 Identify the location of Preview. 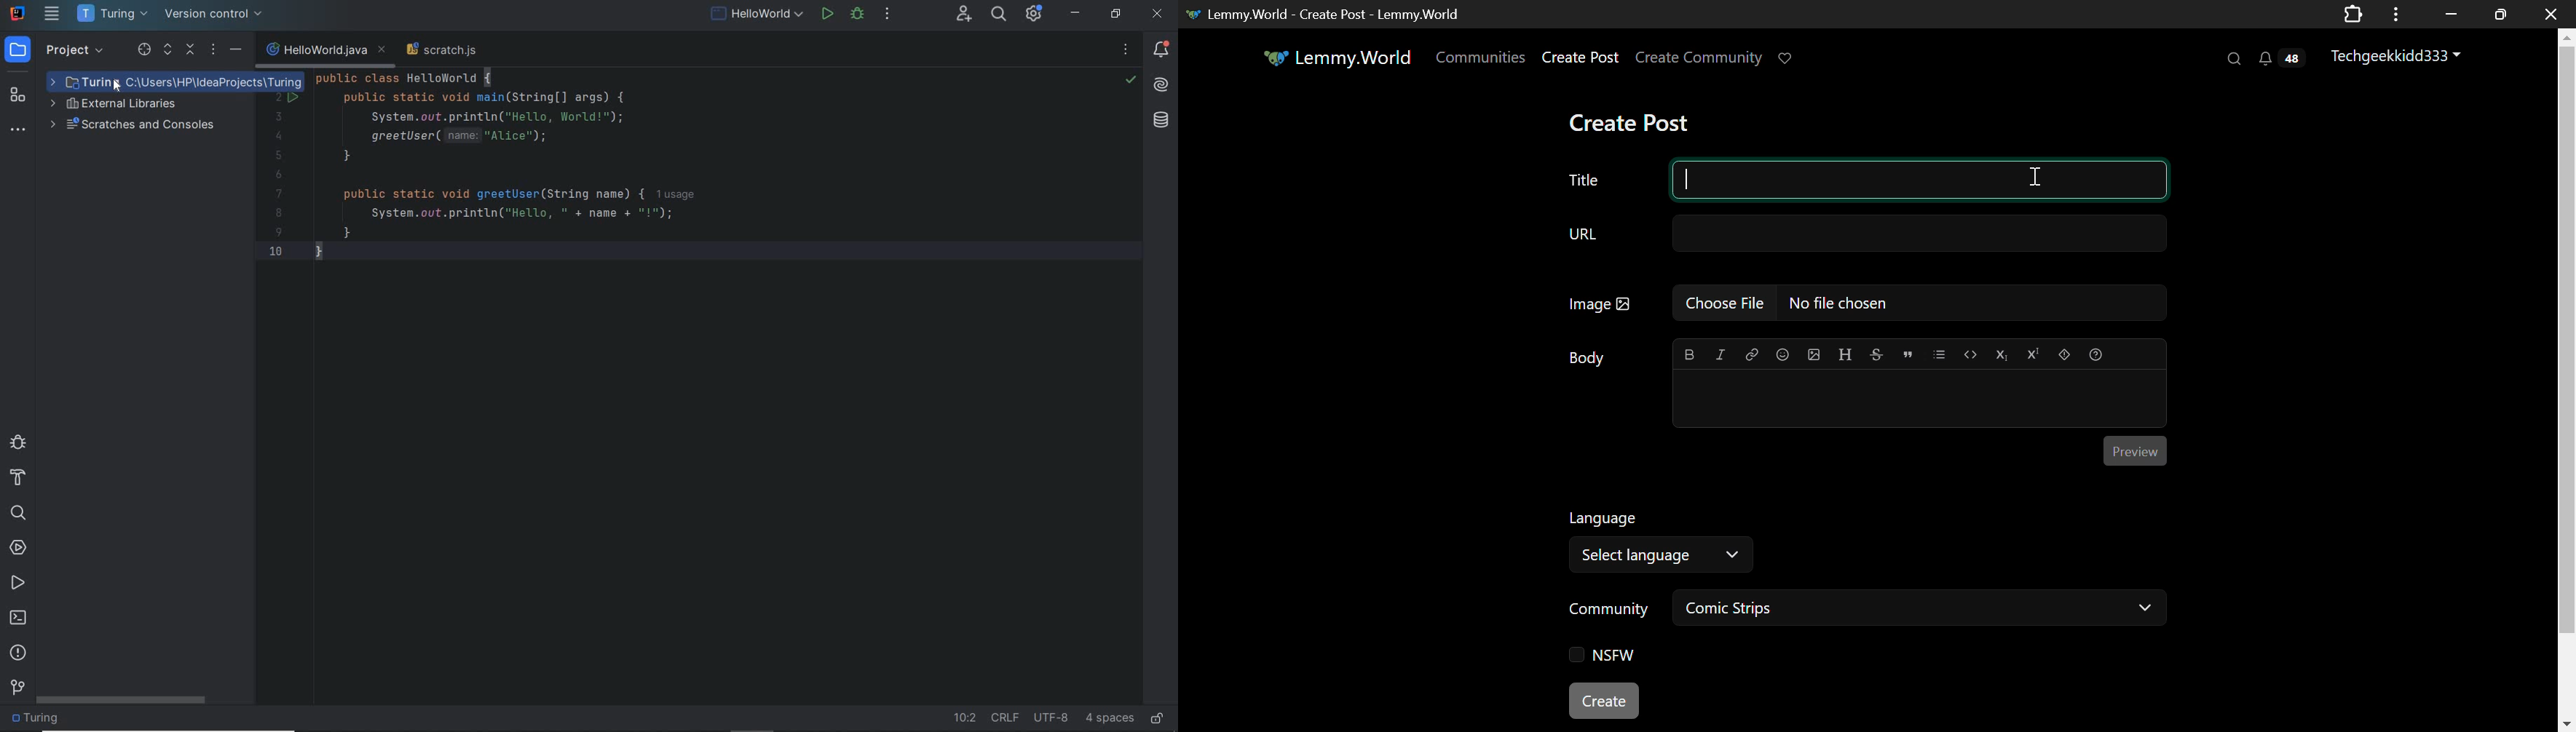
(2136, 450).